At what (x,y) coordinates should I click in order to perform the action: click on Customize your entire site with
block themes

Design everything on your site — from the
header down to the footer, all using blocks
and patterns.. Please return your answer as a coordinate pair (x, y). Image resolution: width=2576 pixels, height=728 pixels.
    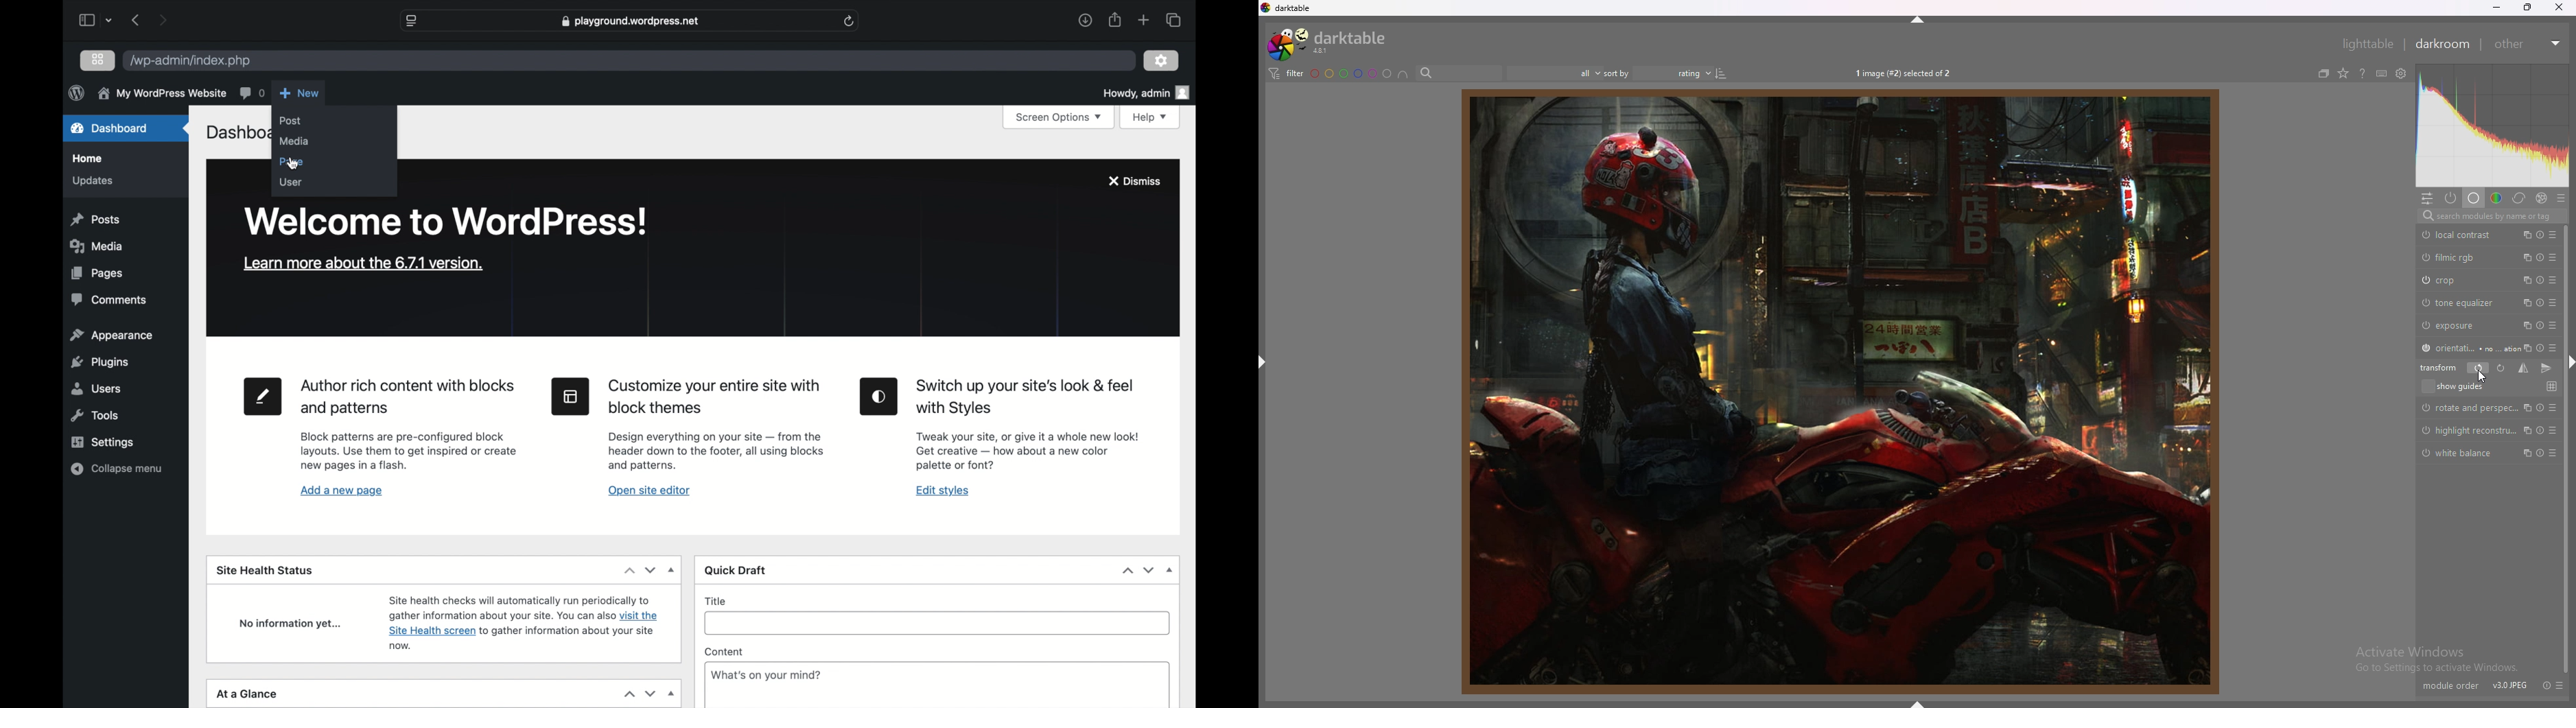
    Looking at the image, I should click on (723, 425).